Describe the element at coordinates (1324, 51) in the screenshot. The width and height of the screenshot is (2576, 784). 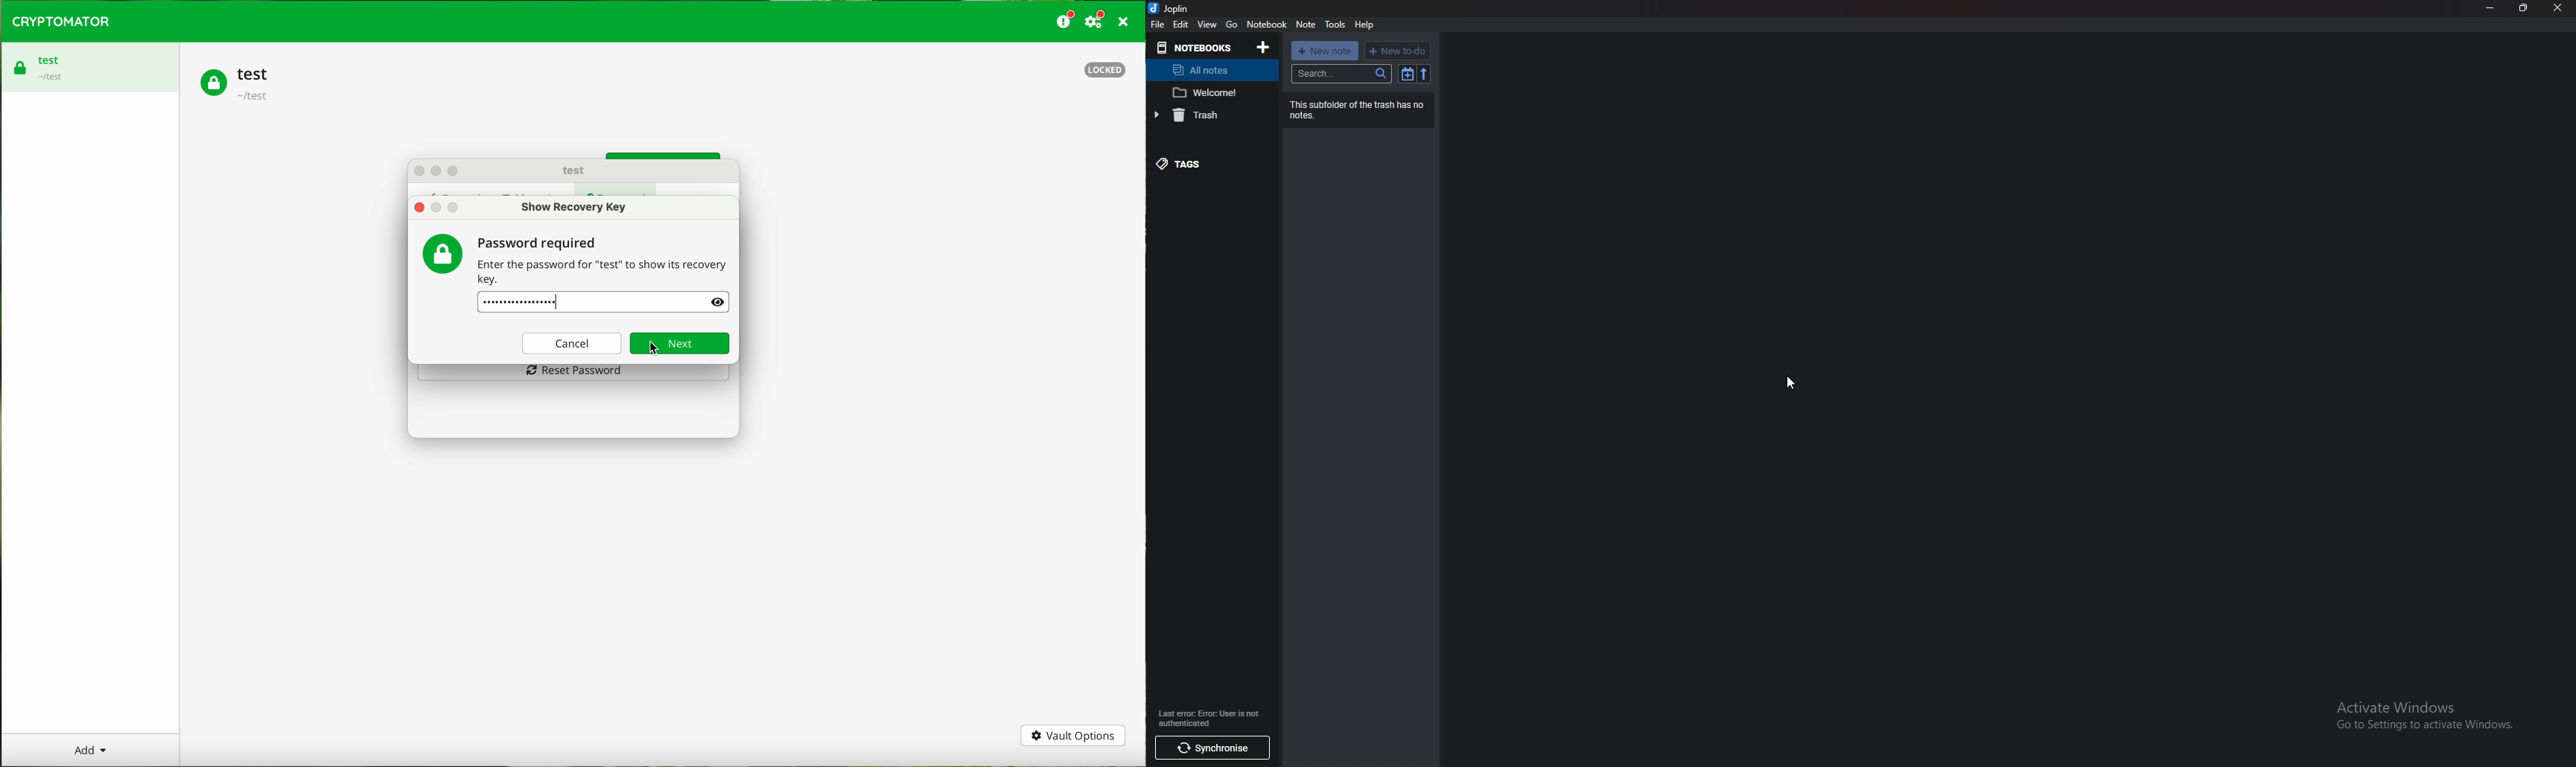
I see `New note` at that location.